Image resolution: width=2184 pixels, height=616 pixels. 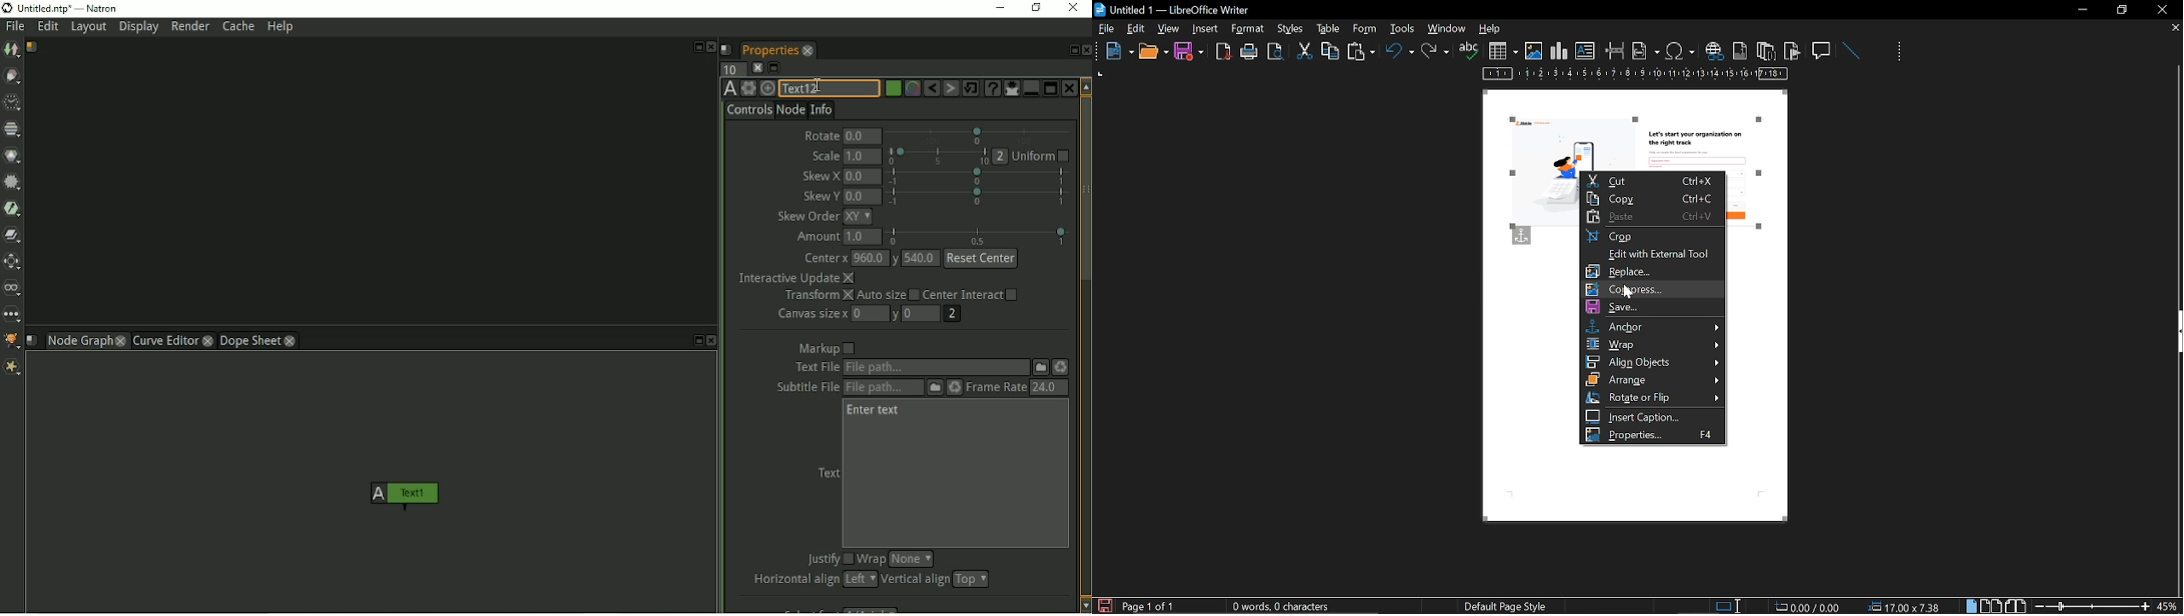 What do you see at coordinates (803, 388) in the screenshot?
I see `Subtitle file` at bounding box center [803, 388].